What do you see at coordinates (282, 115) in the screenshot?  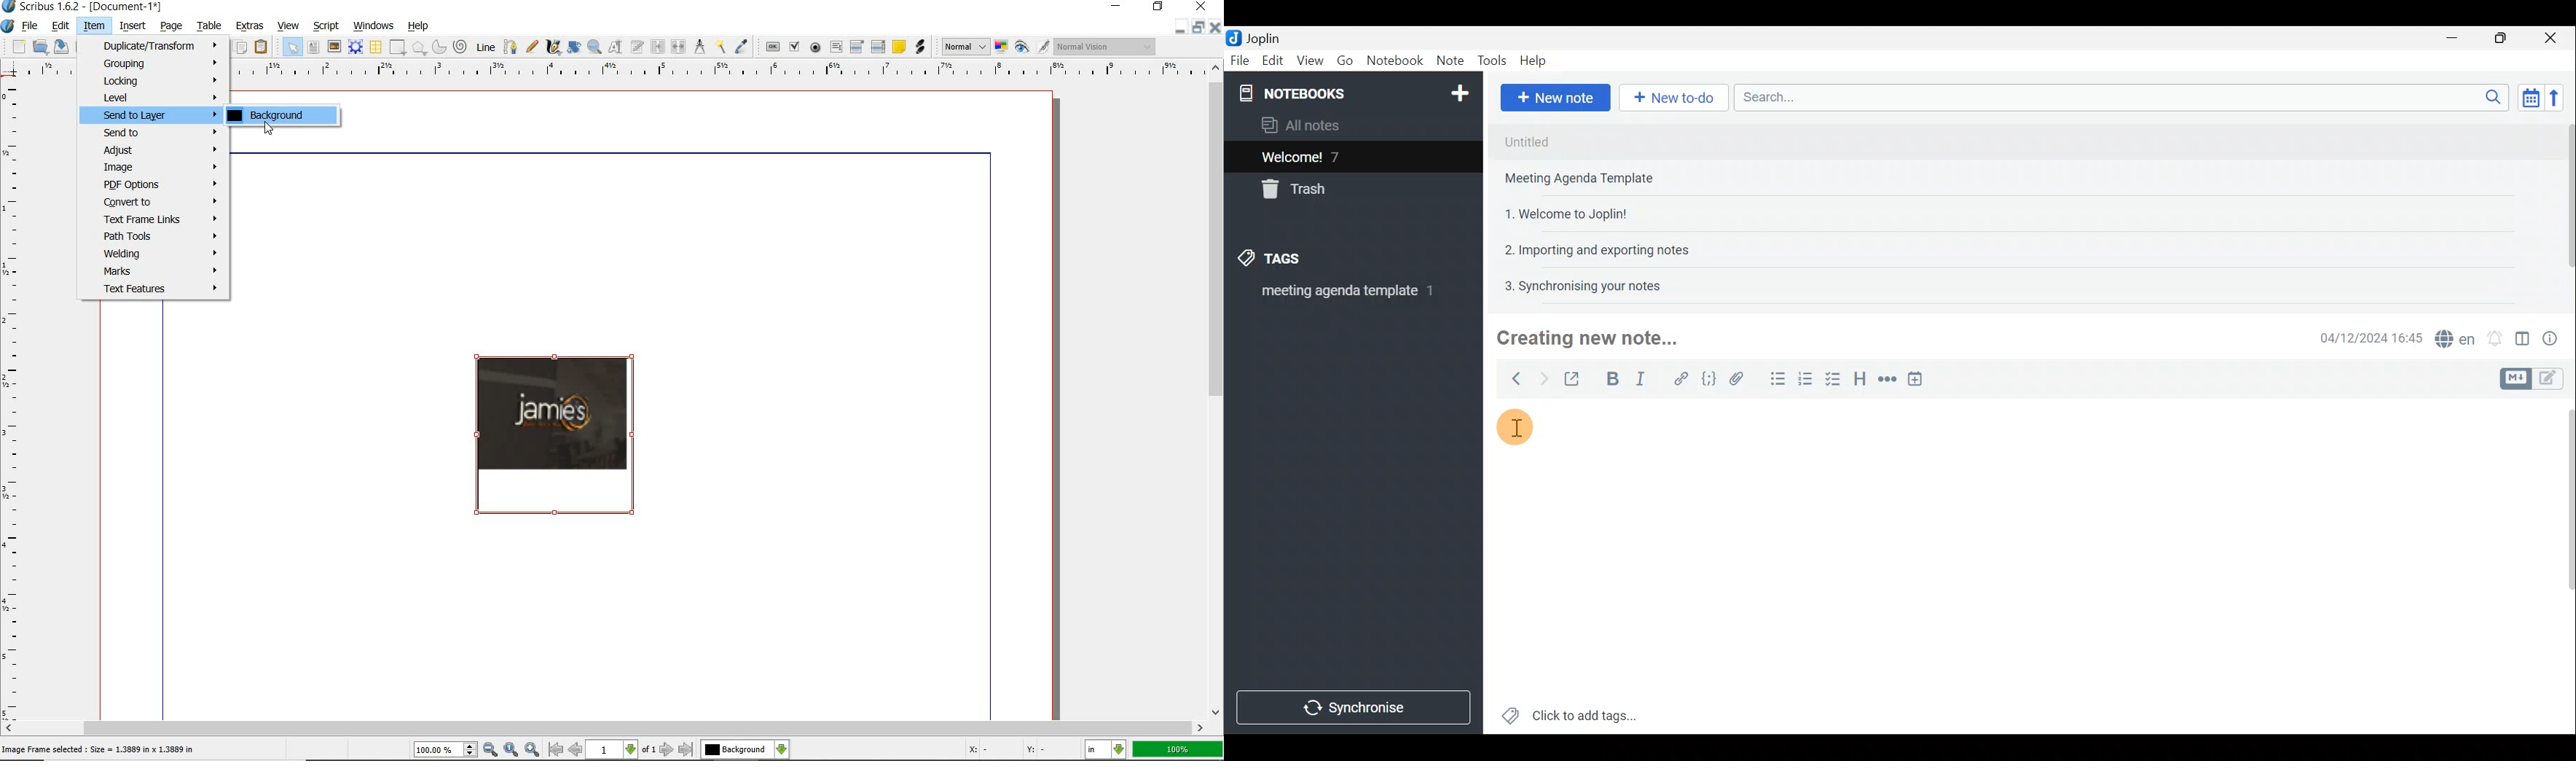 I see `Background` at bounding box center [282, 115].